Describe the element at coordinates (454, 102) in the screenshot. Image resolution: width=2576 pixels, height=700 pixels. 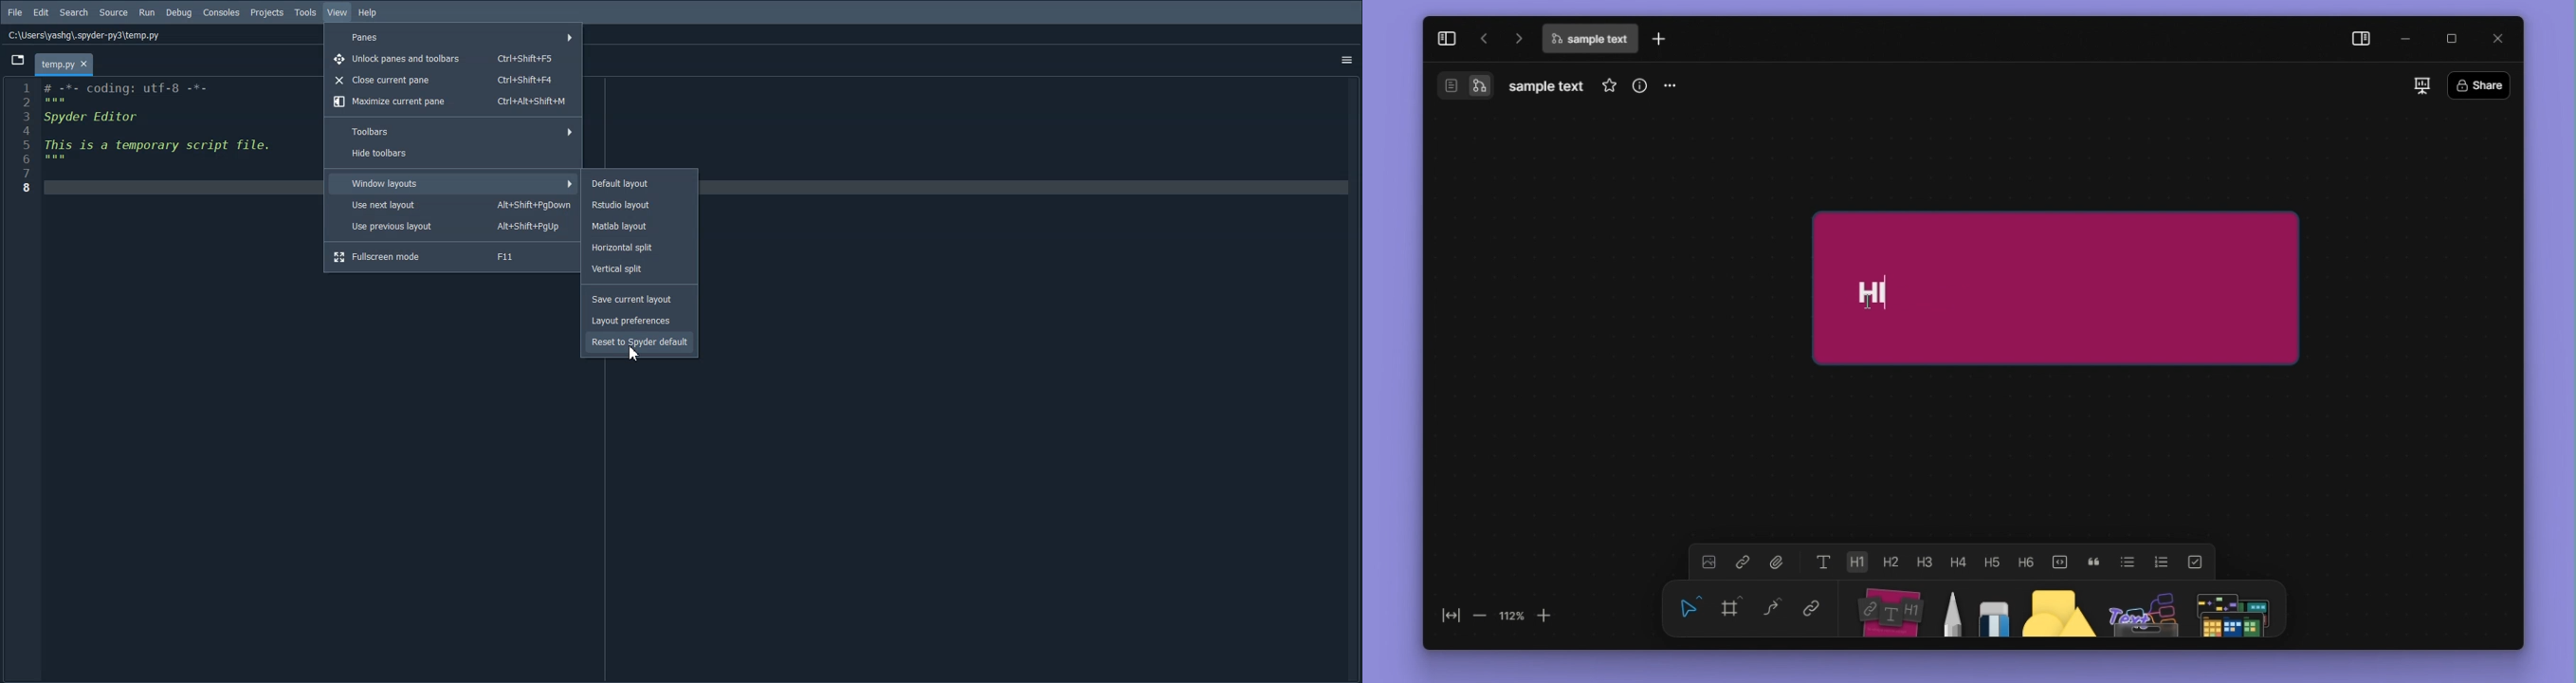
I see `Maximize current pane` at that location.